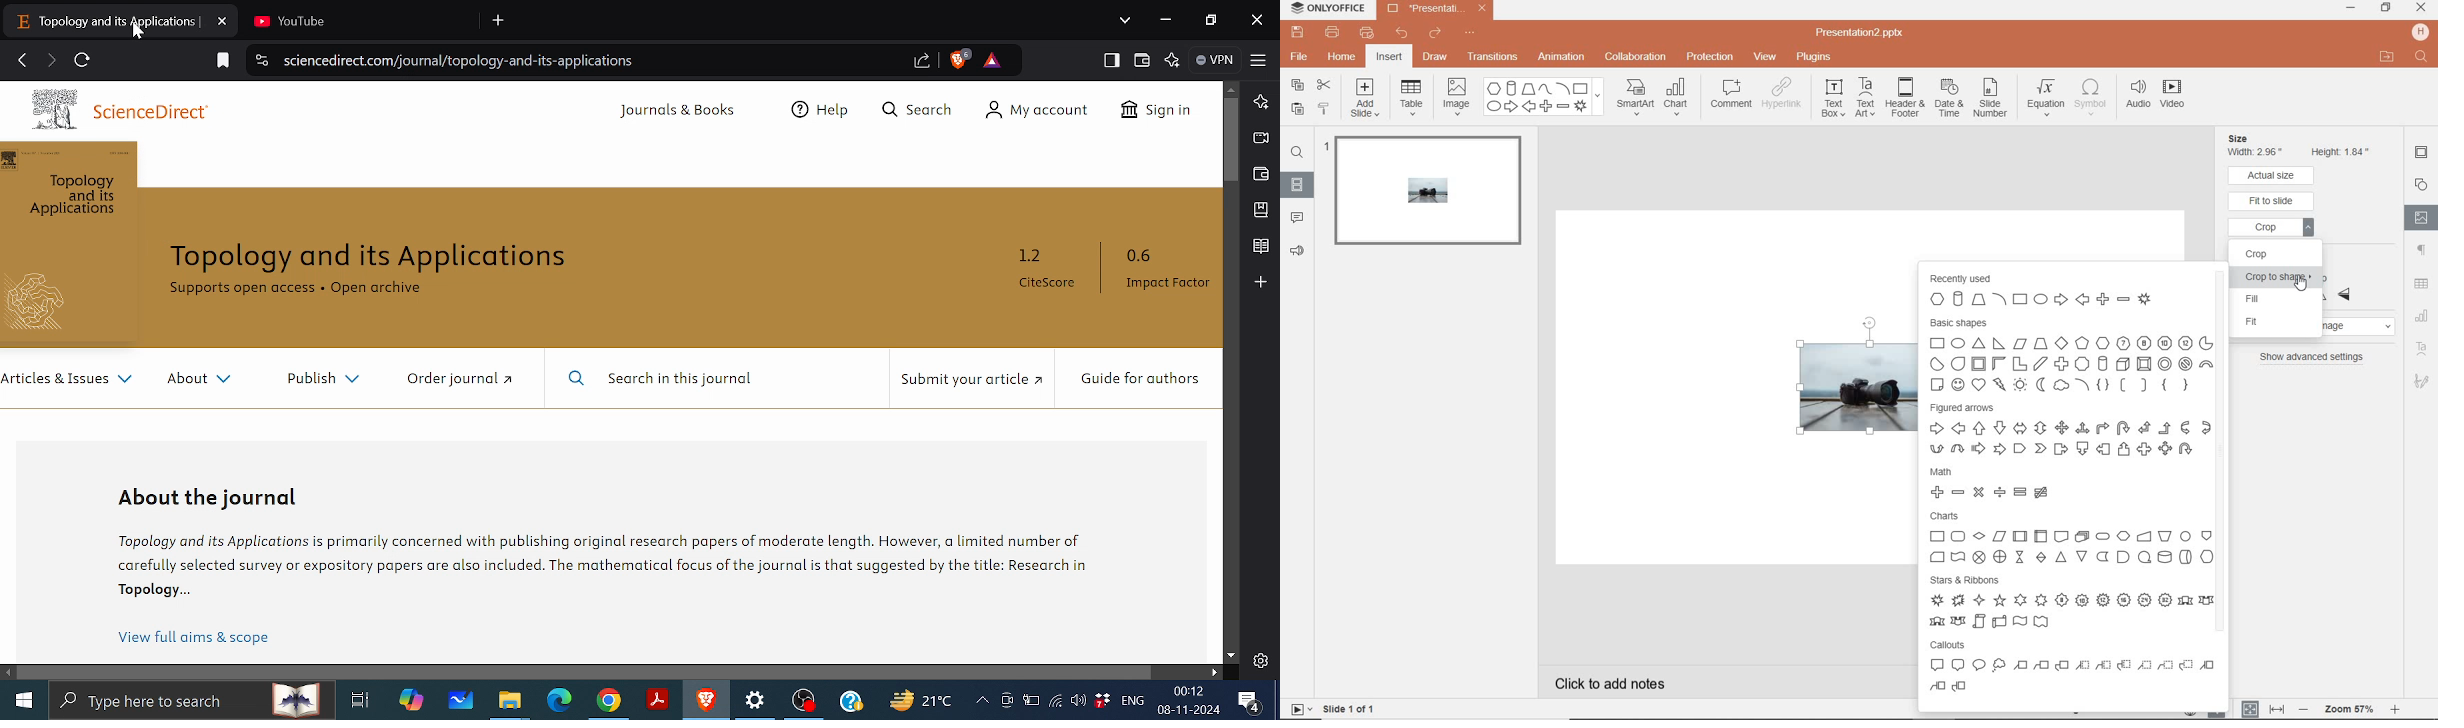  I want to click on charts, so click(2072, 539).